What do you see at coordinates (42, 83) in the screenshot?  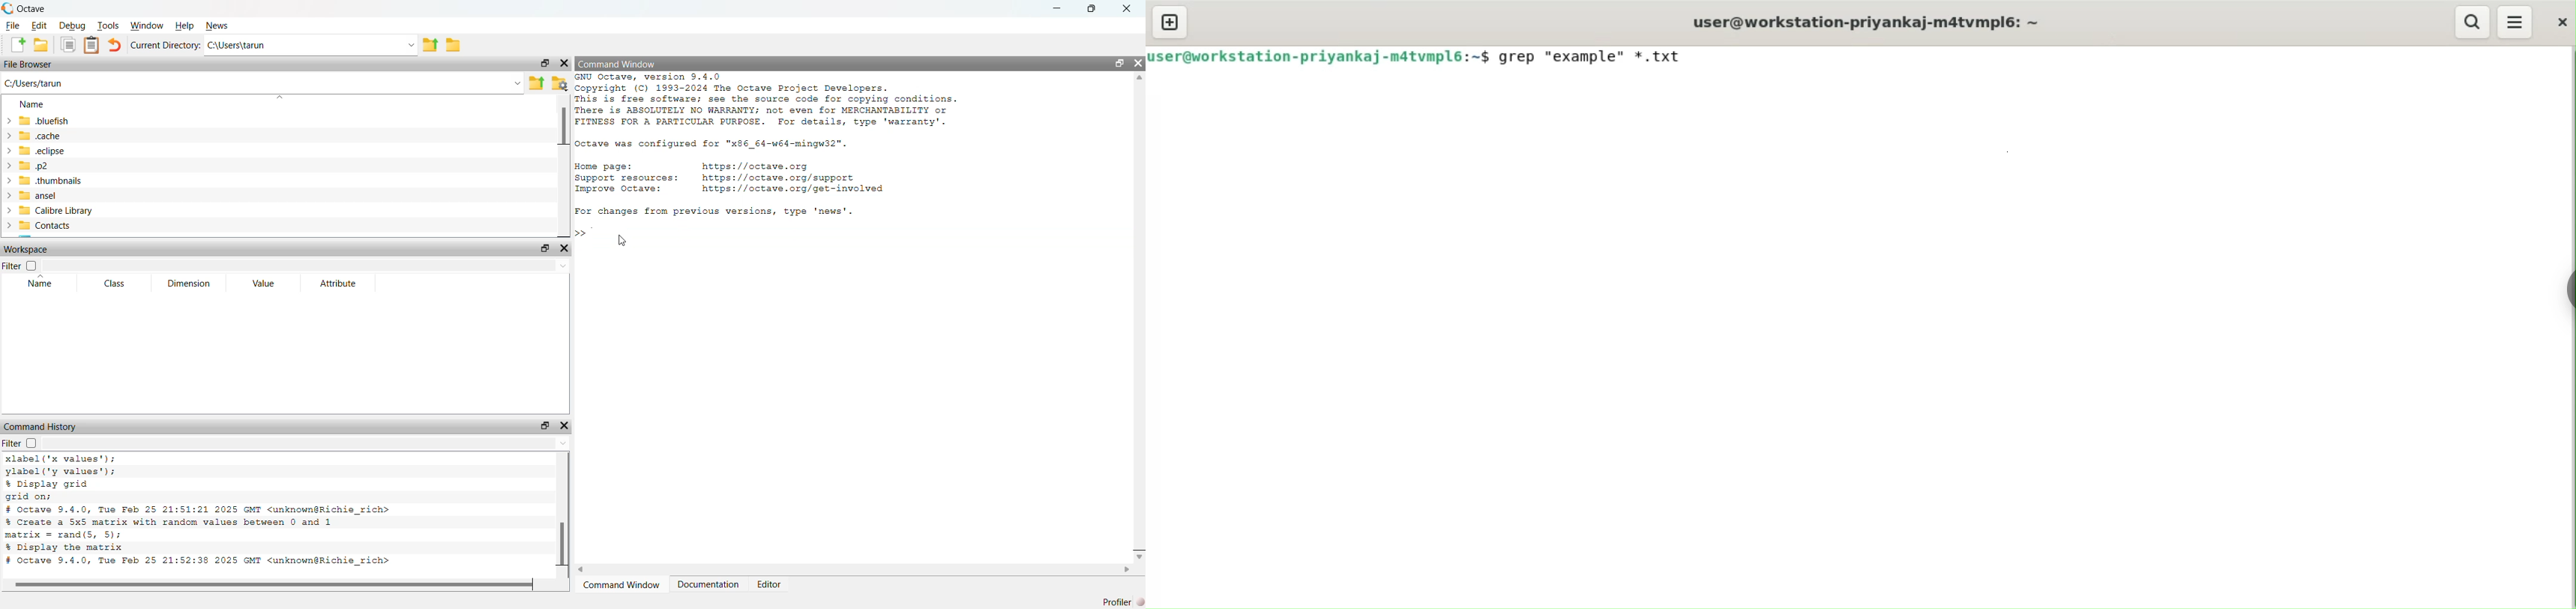 I see `C:/Users/tarun` at bounding box center [42, 83].